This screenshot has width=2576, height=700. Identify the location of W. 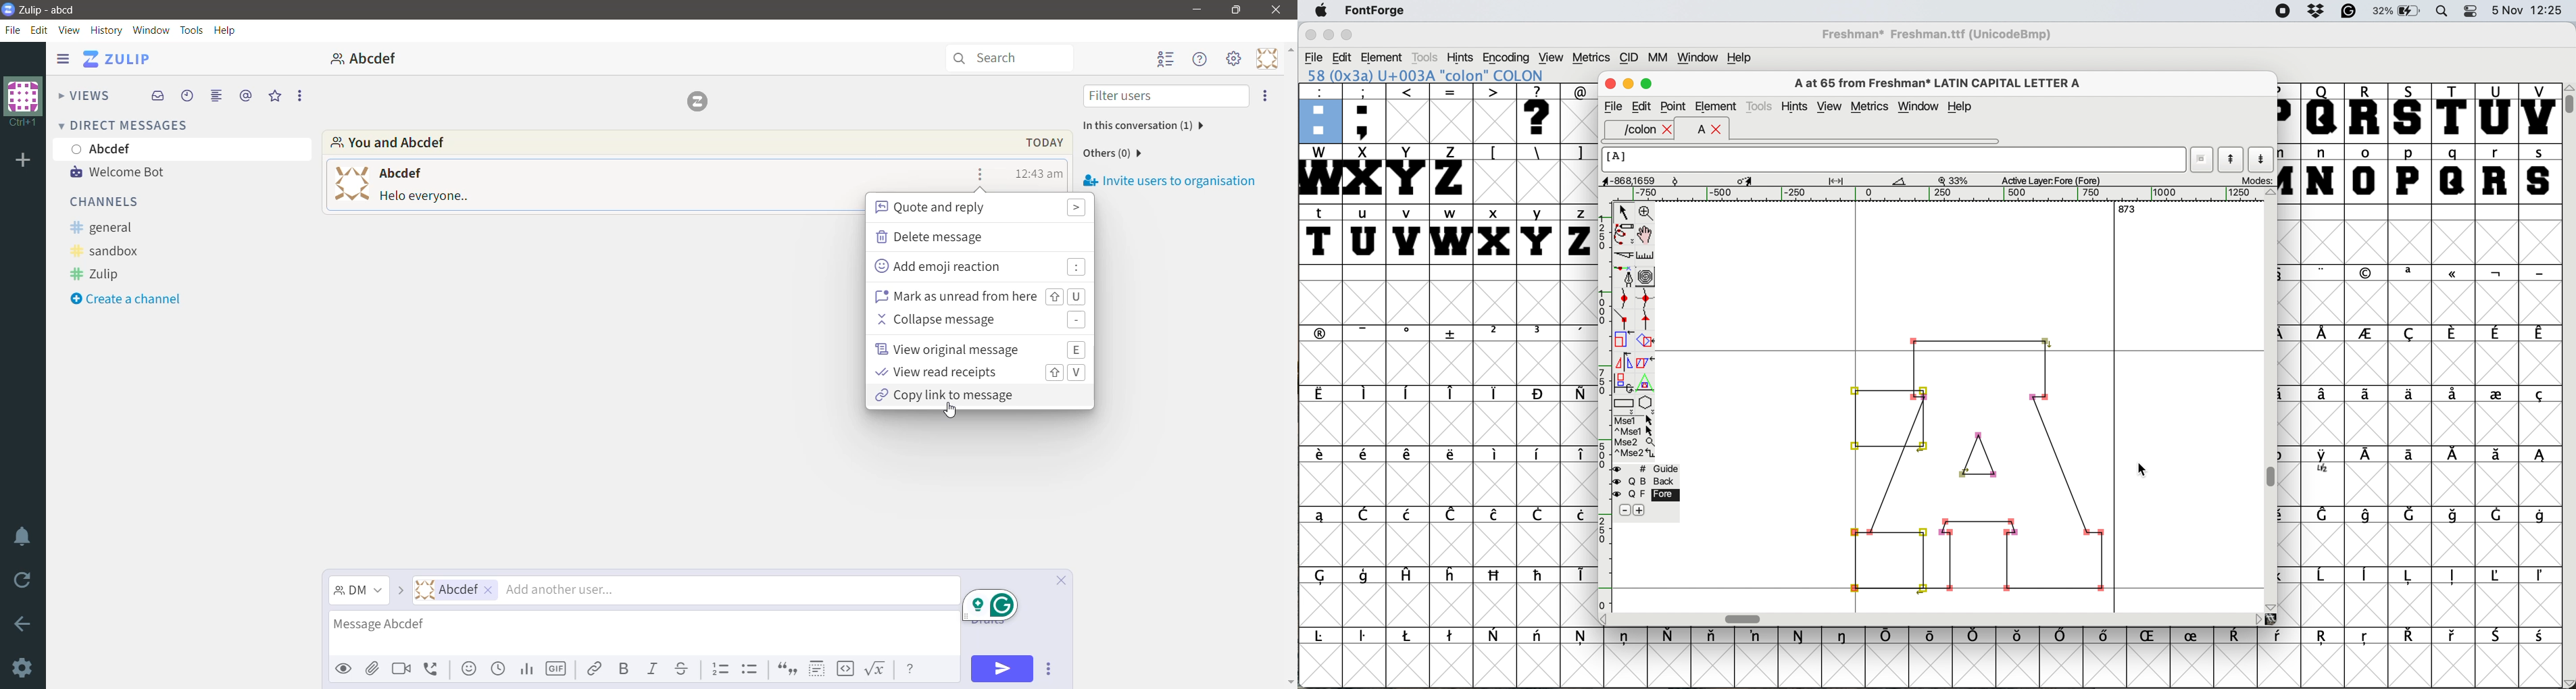
(1319, 173).